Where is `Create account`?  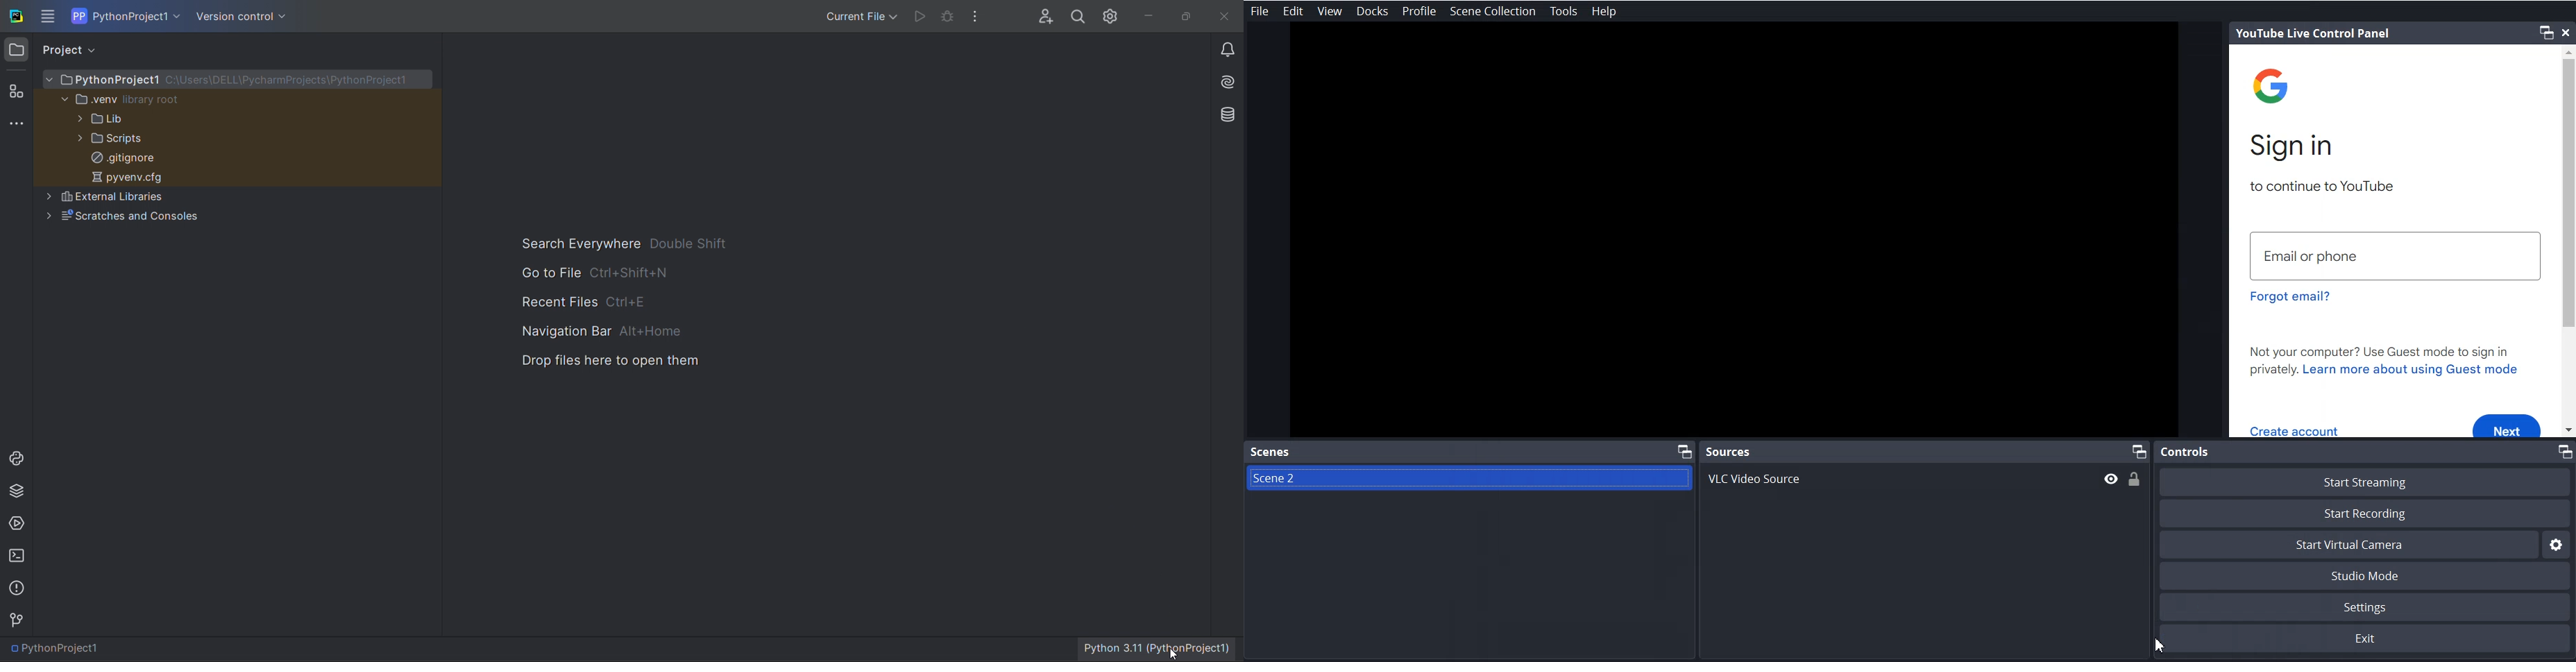
Create account is located at coordinates (2296, 430).